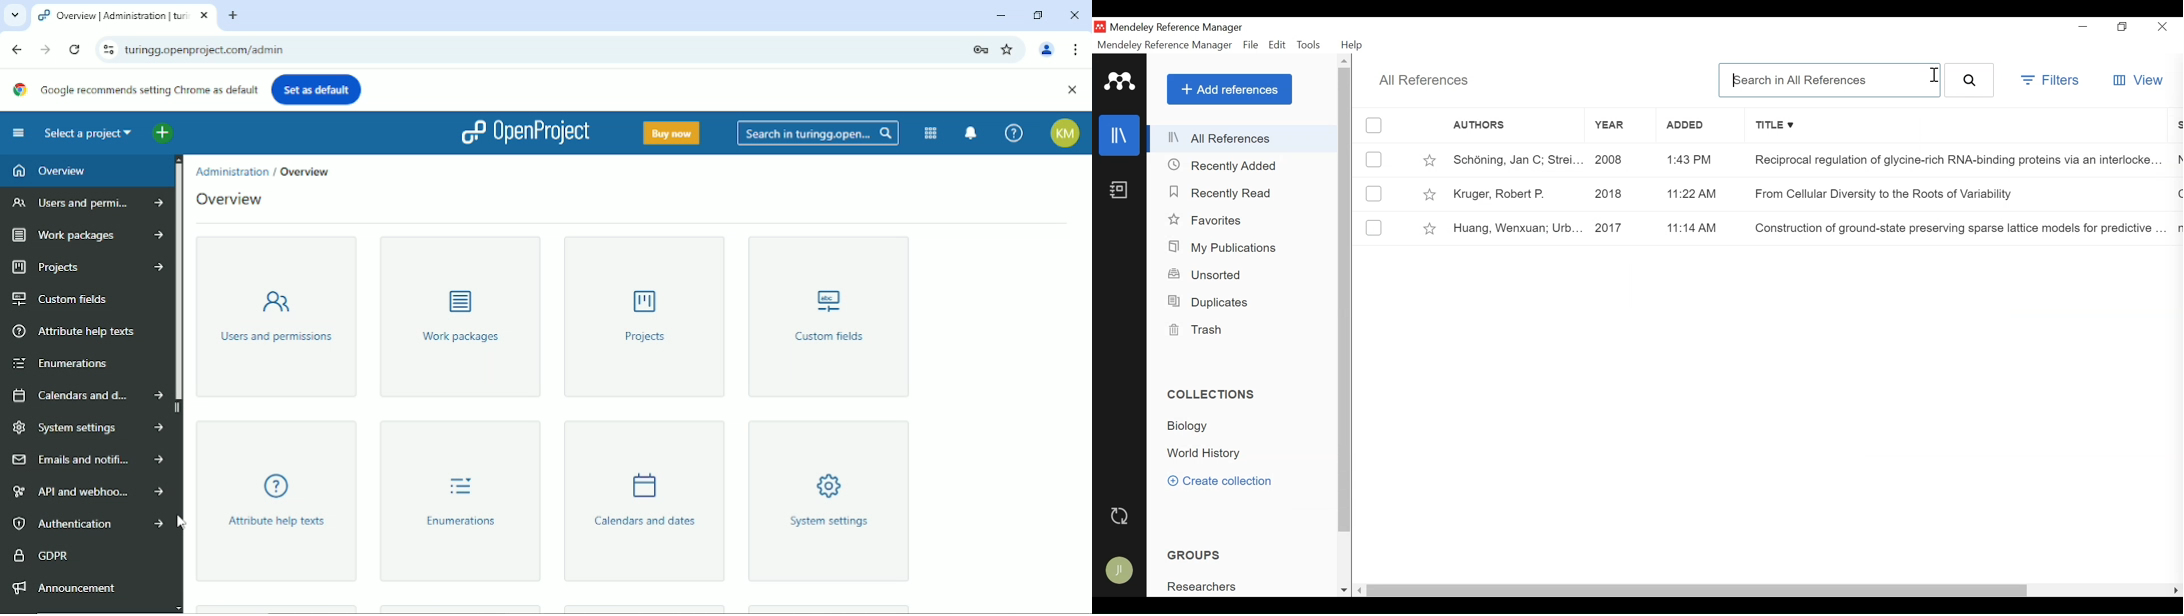 The height and width of the screenshot is (616, 2184). What do you see at coordinates (1226, 165) in the screenshot?
I see `Recently Added` at bounding box center [1226, 165].